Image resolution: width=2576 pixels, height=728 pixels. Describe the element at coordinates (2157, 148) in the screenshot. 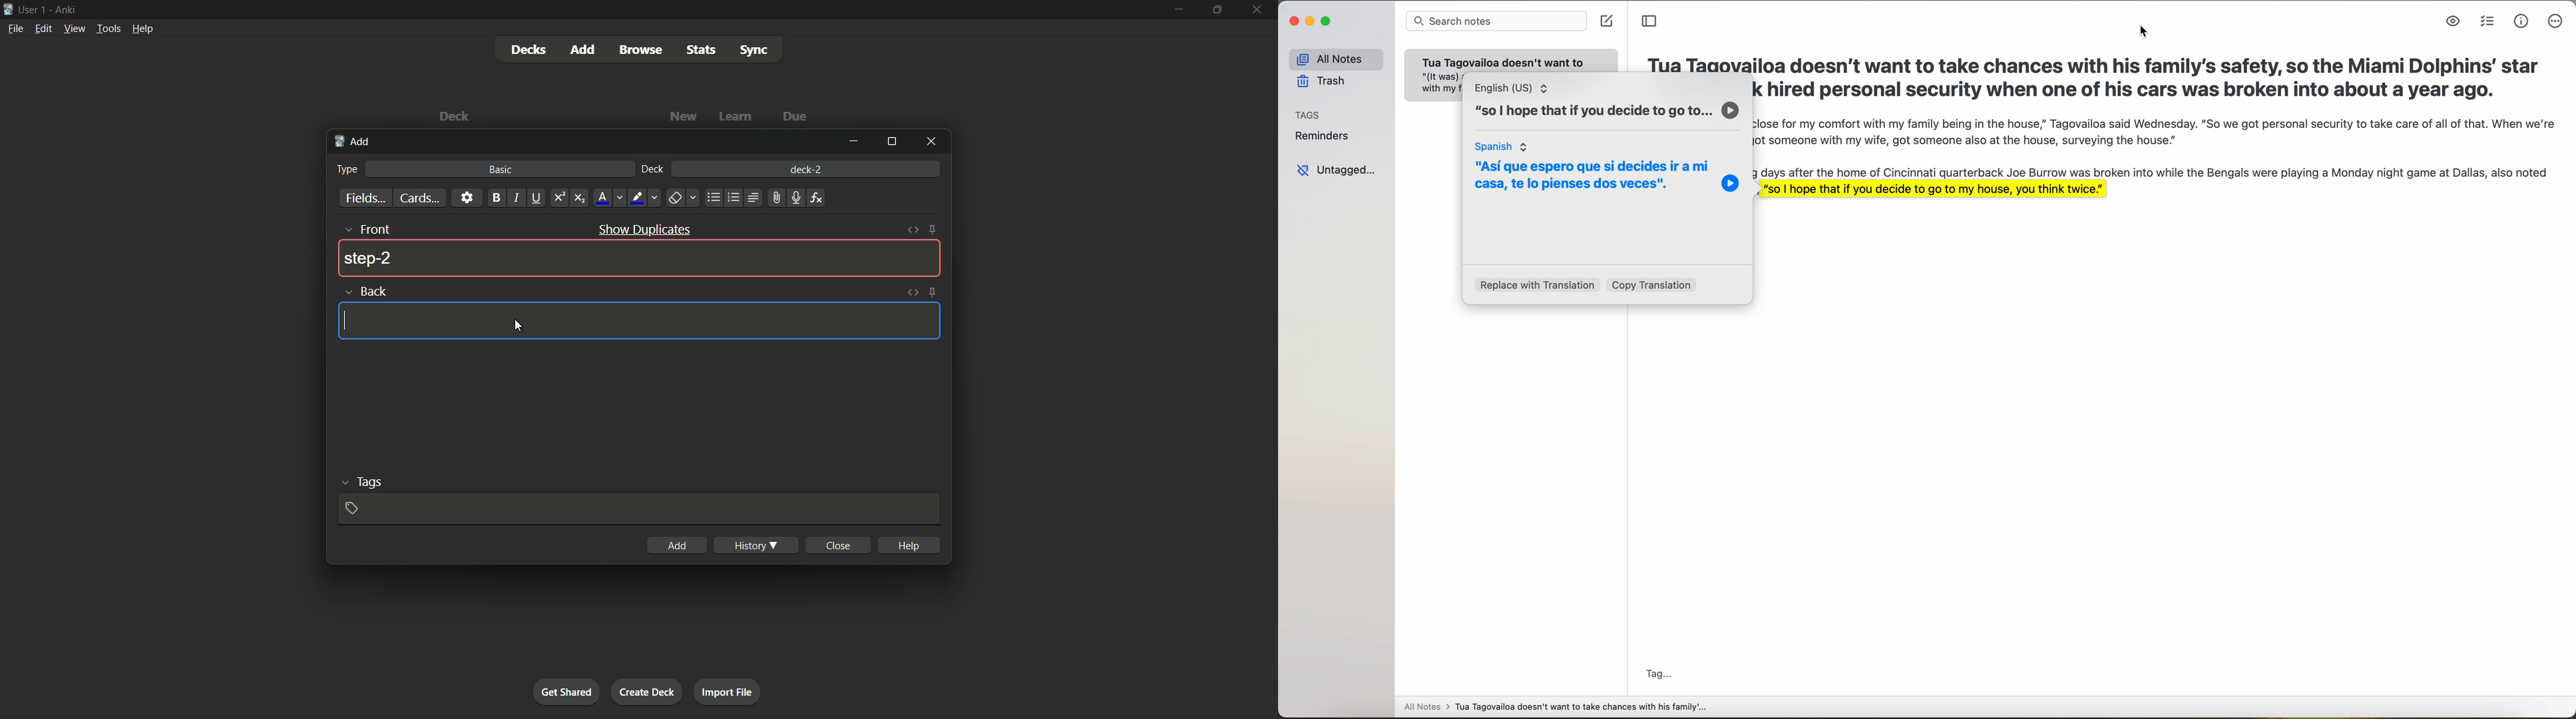

I see `"(It was) a little too close for my comfort with my family being in the house,” Tagovailoa said Wednesday. “So we got personal security to take care of all of that. When we’re on the road, we’ve got someone with my wife, got someone also at the house, surveying the house.”` at that location.